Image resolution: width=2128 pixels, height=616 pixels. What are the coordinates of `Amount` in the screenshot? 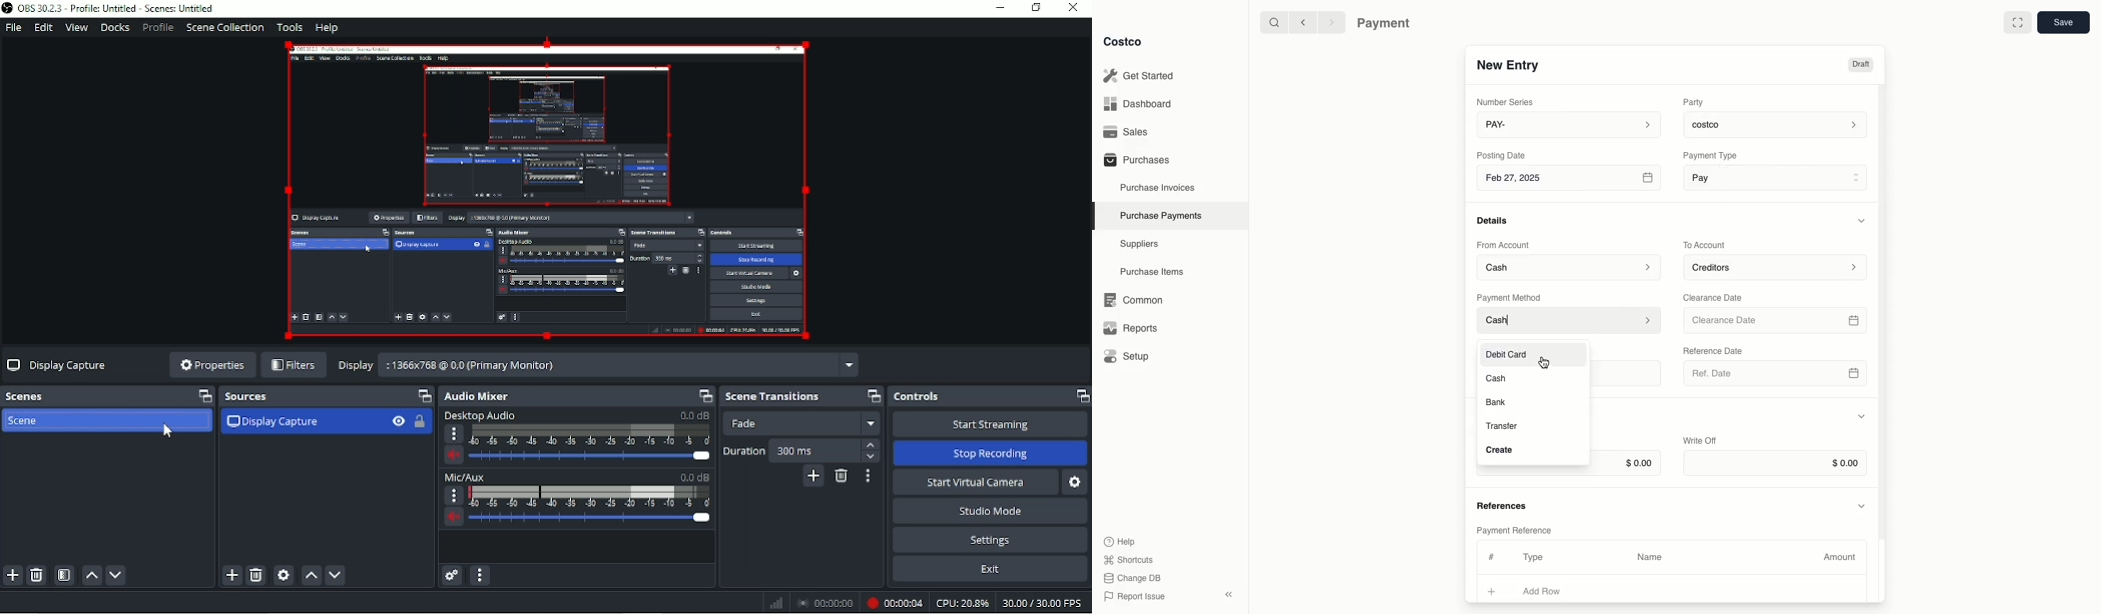 It's located at (1842, 557).